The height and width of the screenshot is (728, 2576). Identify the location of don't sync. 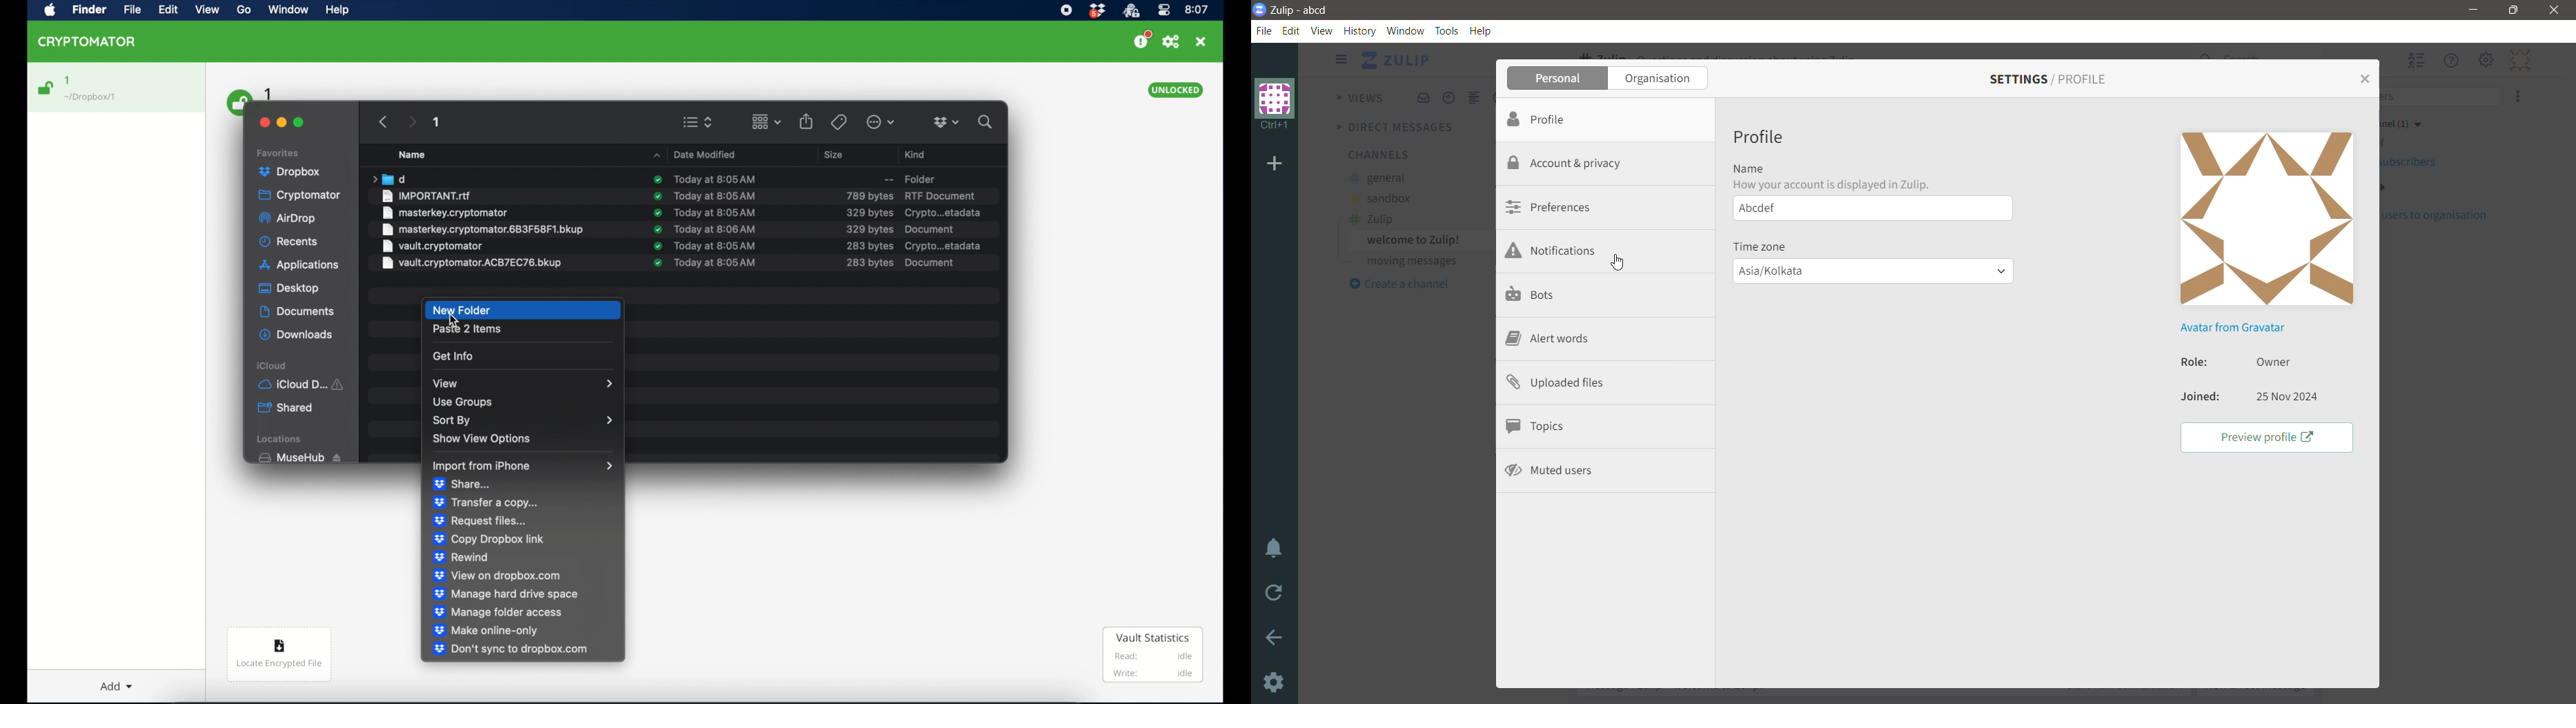
(510, 650).